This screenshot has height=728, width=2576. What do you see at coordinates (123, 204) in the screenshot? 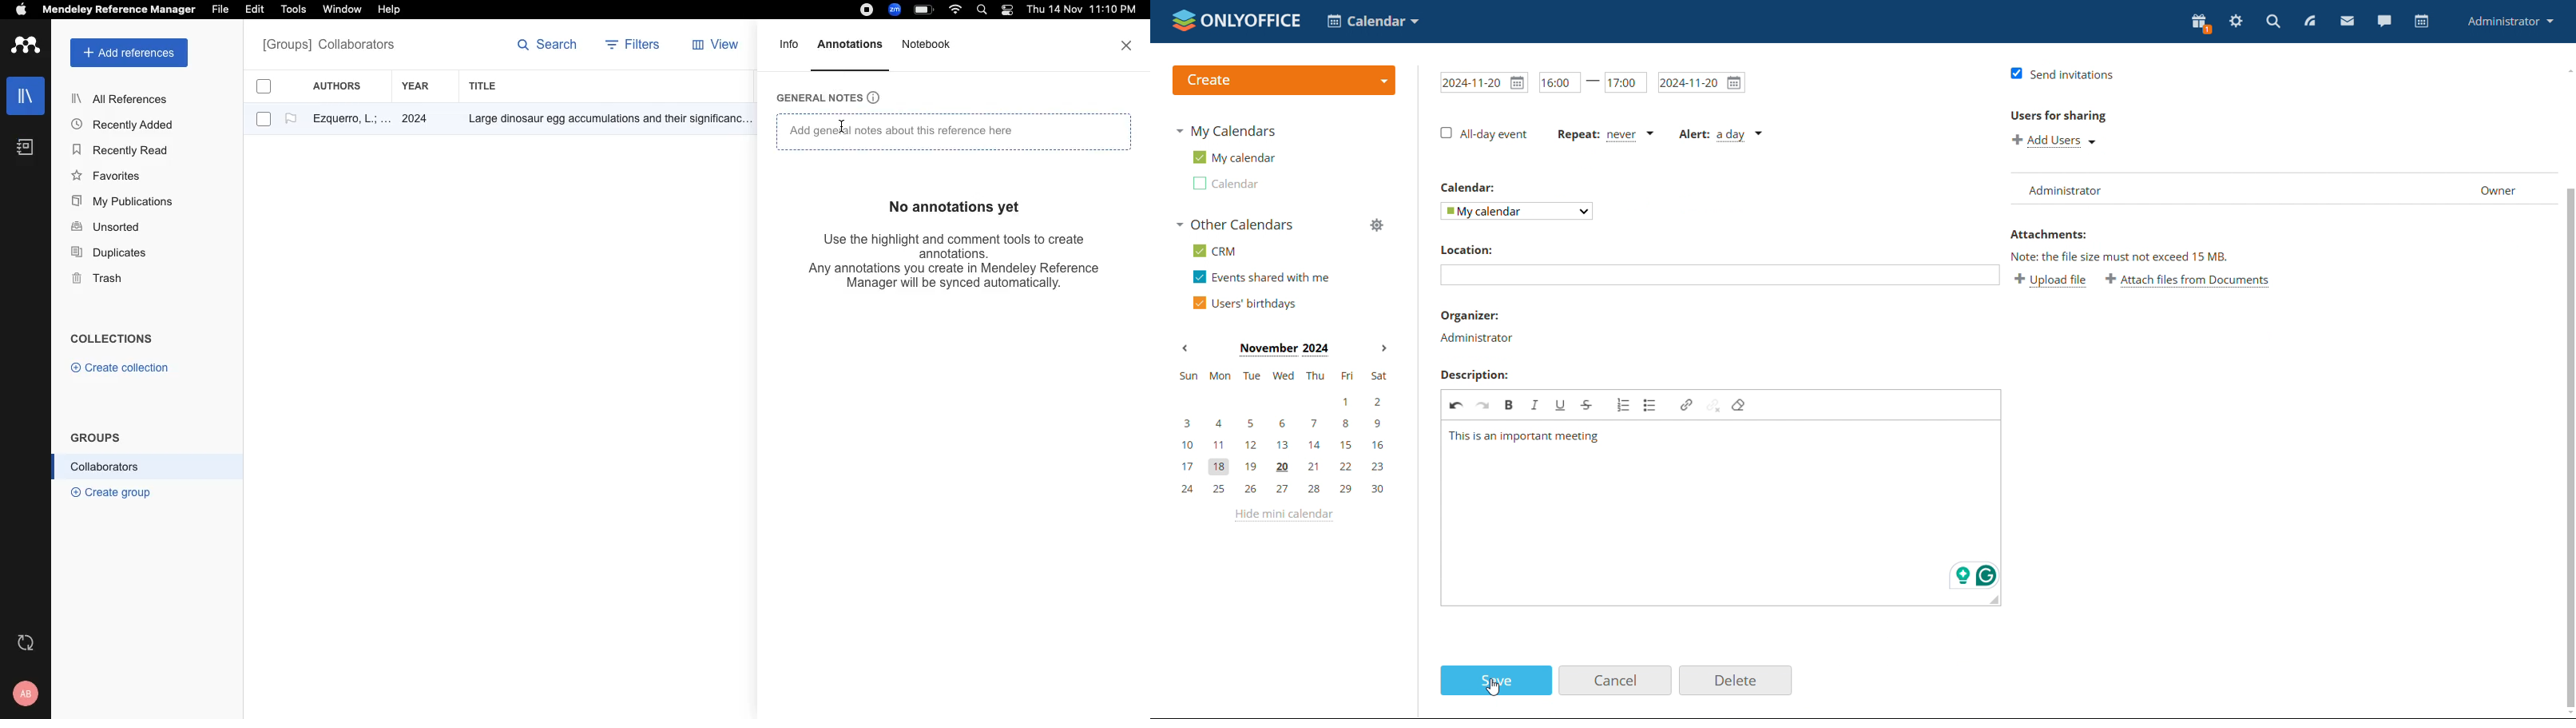
I see `My Publications` at bounding box center [123, 204].